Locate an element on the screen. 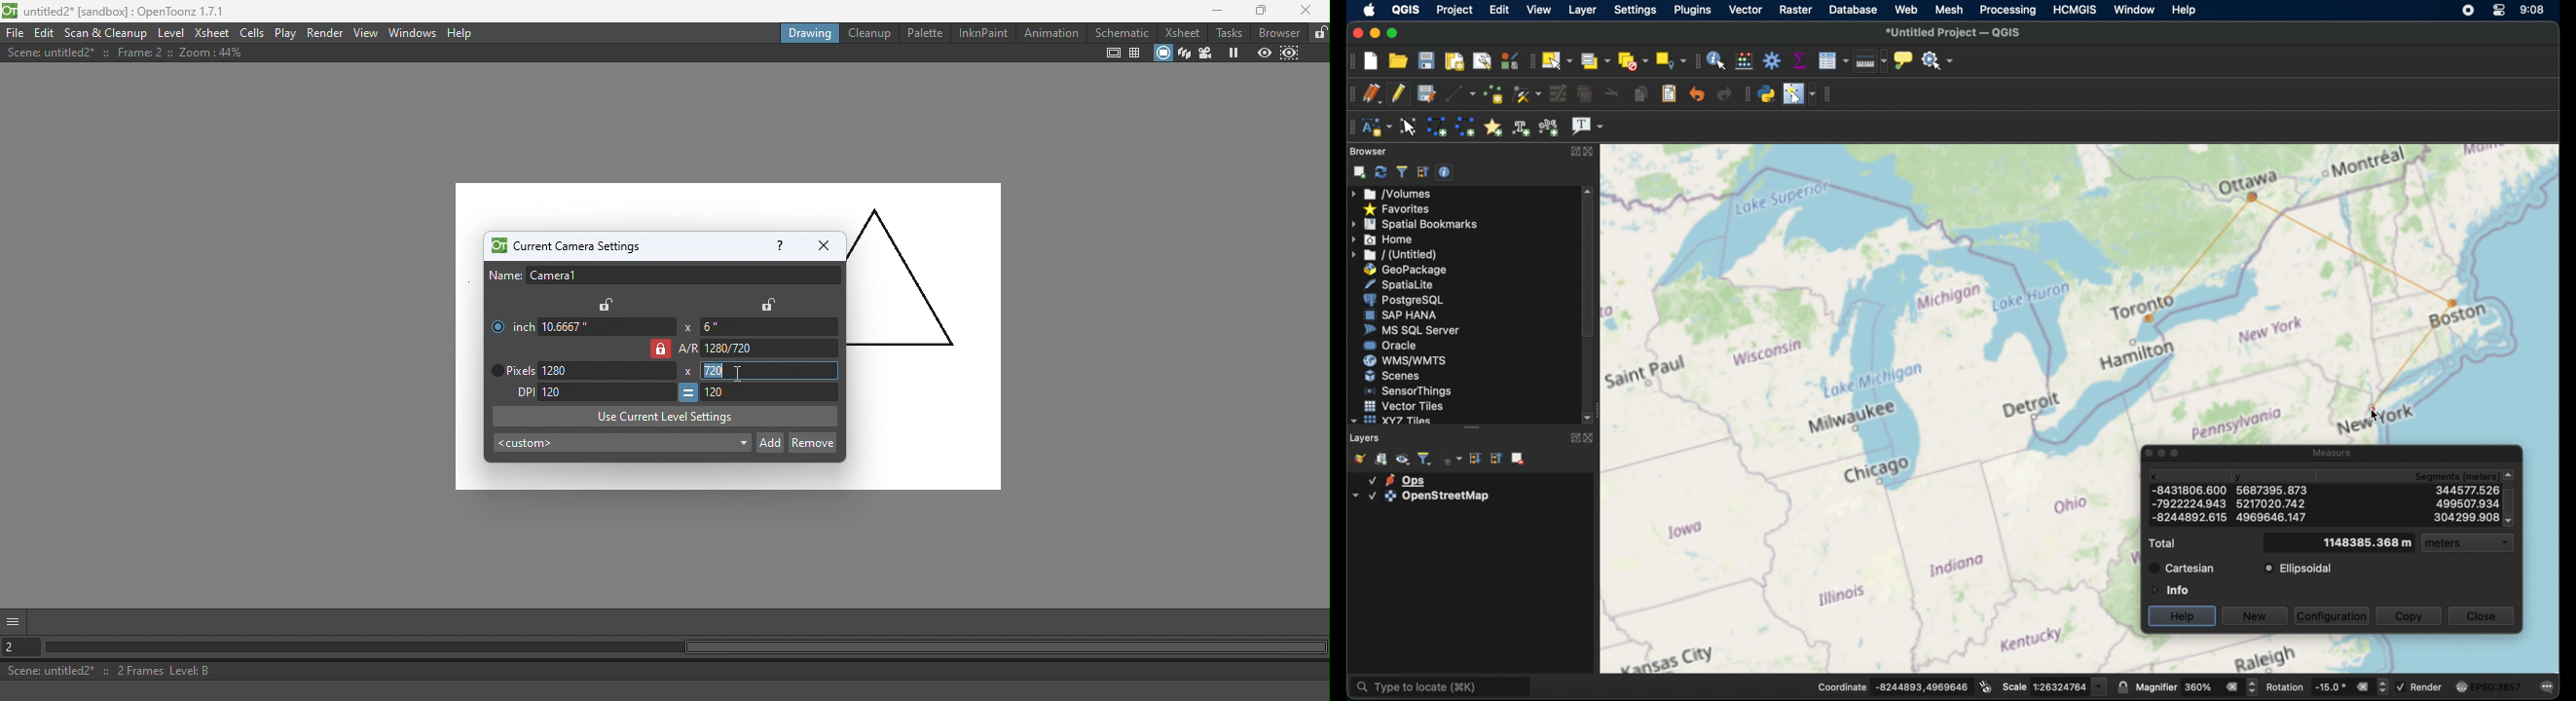 Image resolution: width=2576 pixels, height=728 pixels. cartesian is located at coordinates (2181, 567).